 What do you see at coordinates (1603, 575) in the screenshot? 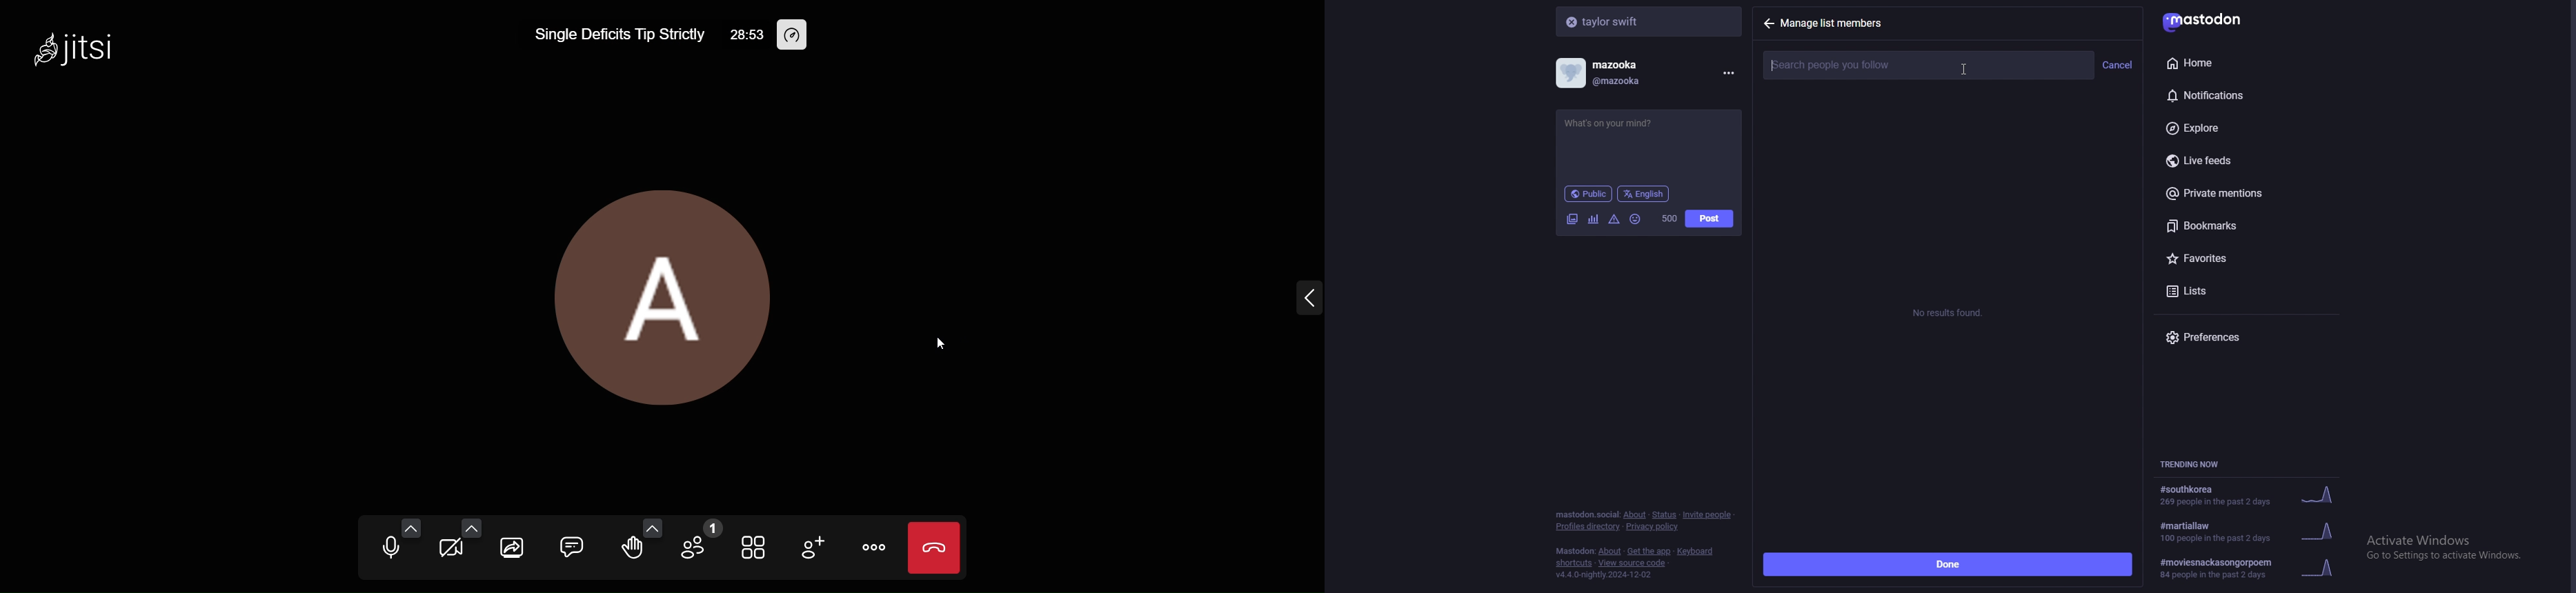
I see `version` at bounding box center [1603, 575].